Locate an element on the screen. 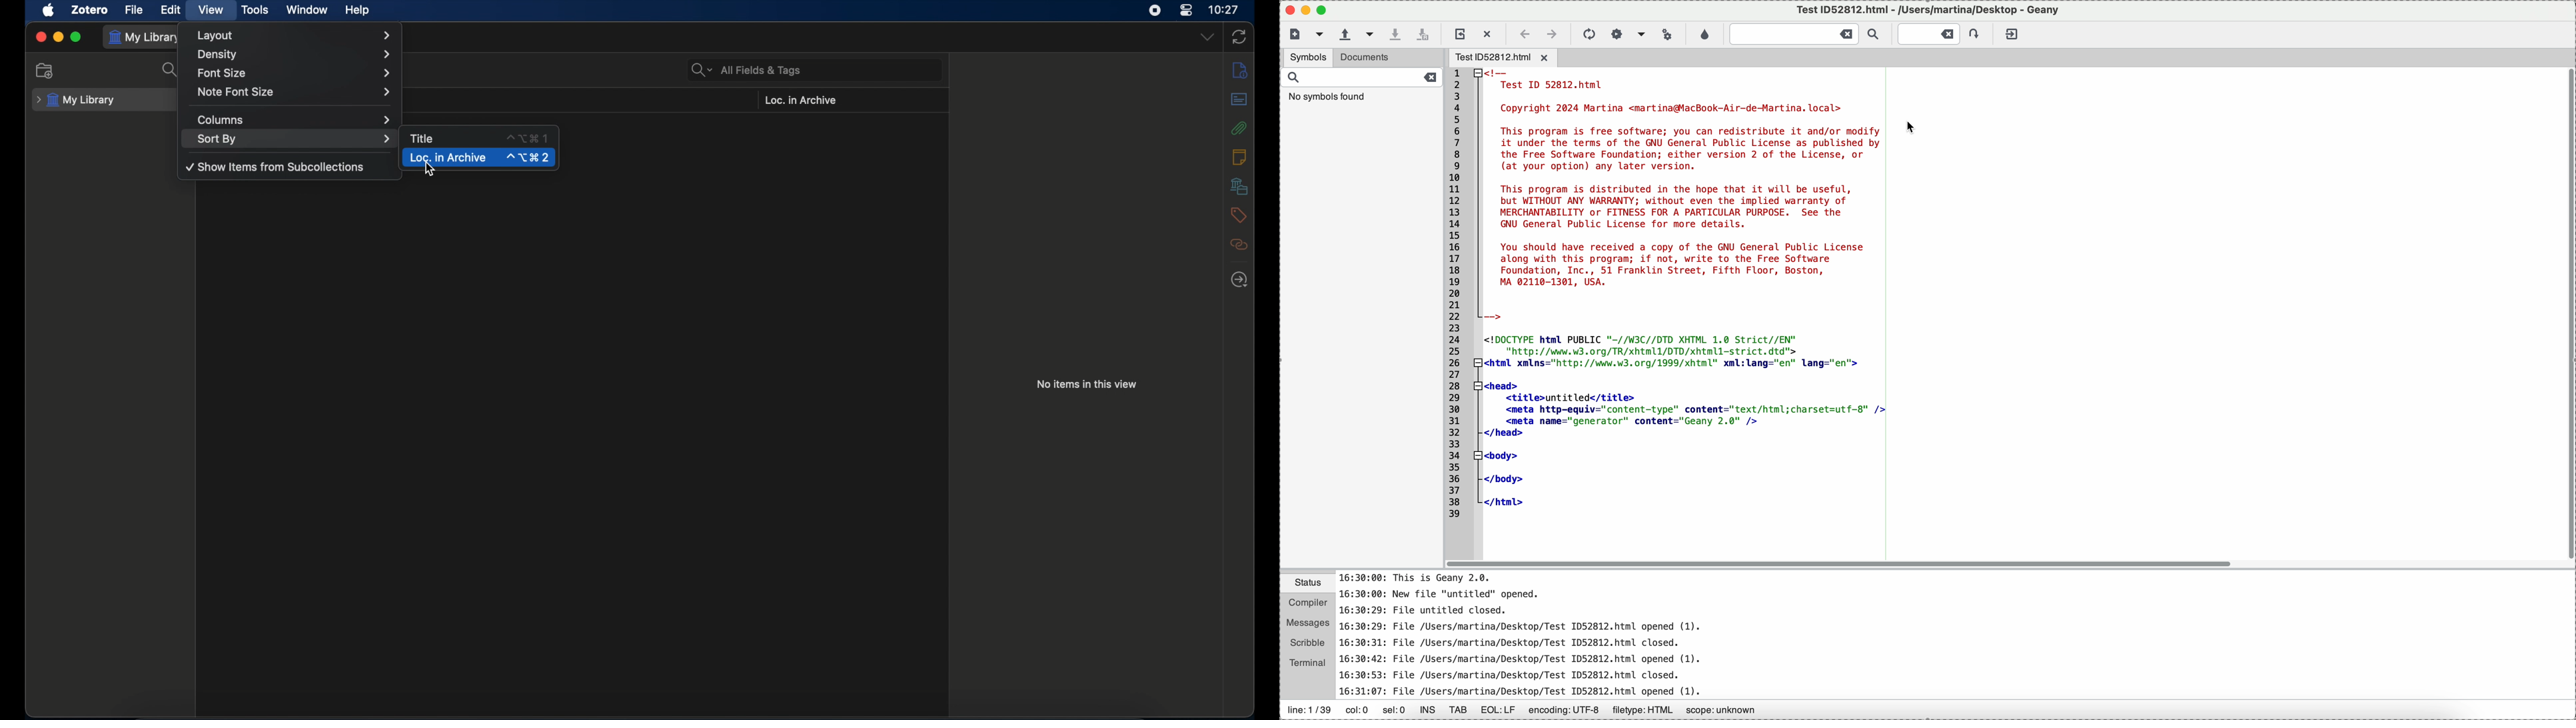  libraries is located at coordinates (1239, 186).